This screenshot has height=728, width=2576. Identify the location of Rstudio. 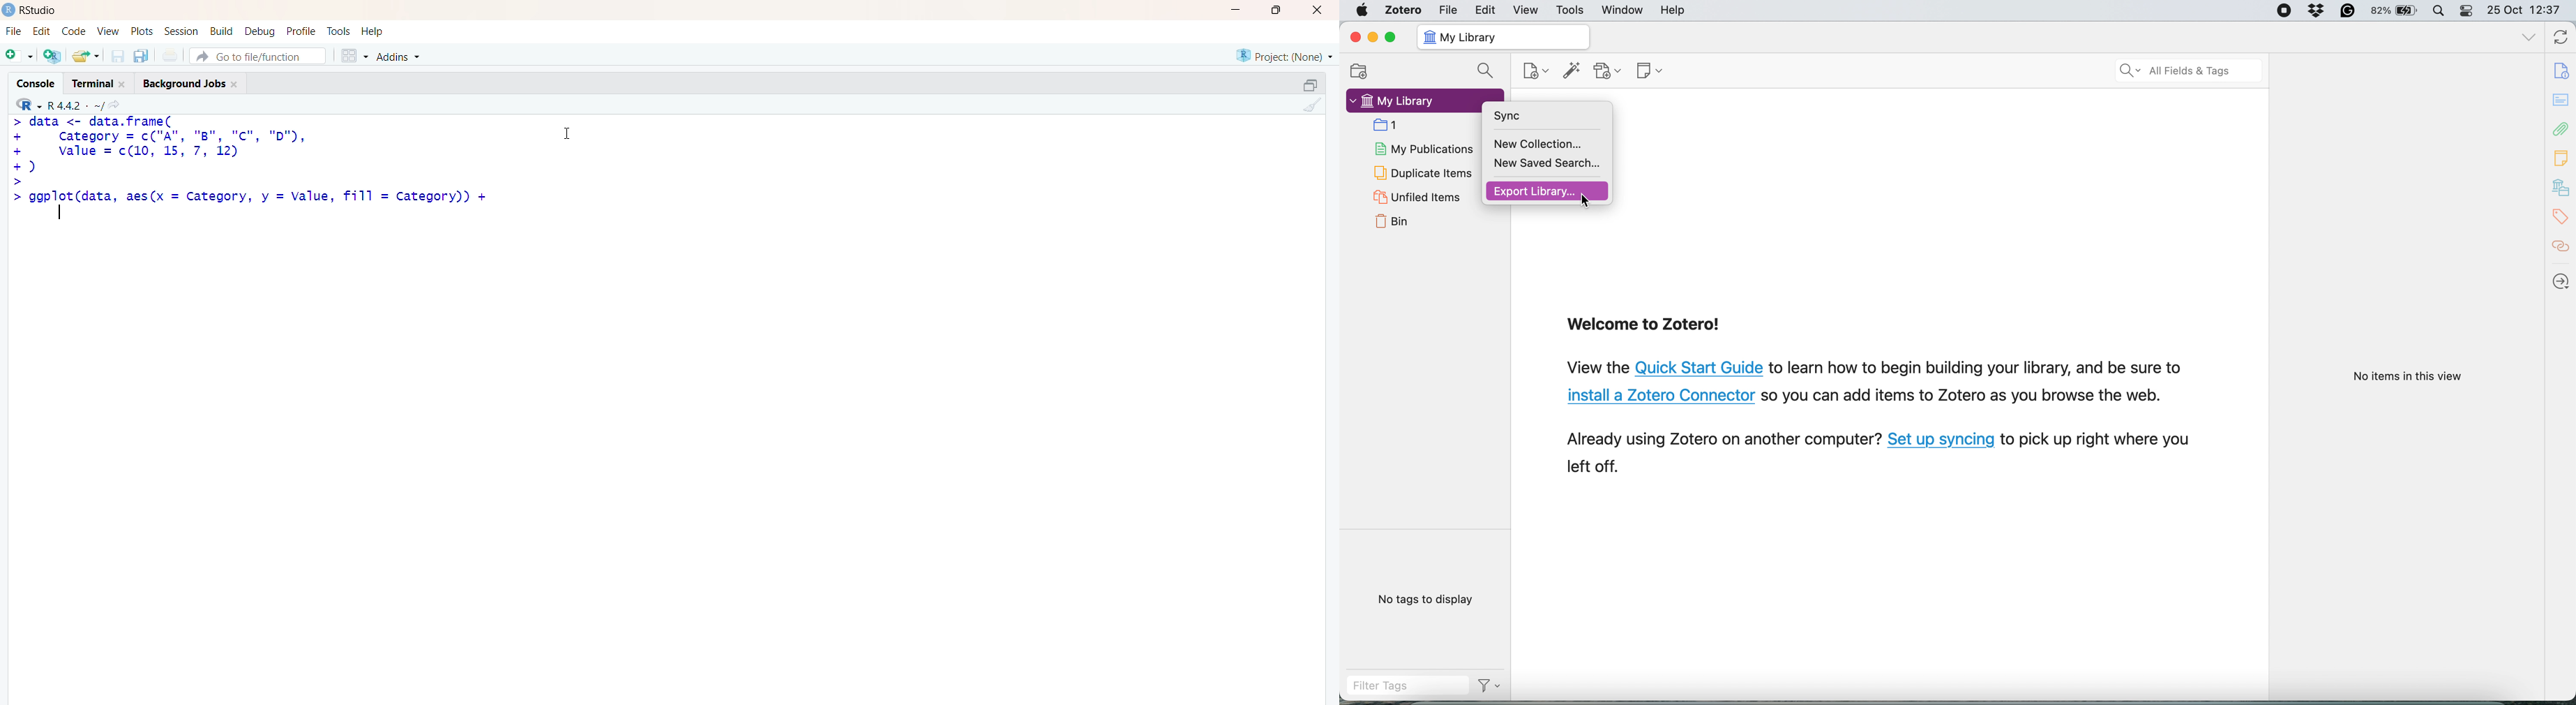
(43, 10).